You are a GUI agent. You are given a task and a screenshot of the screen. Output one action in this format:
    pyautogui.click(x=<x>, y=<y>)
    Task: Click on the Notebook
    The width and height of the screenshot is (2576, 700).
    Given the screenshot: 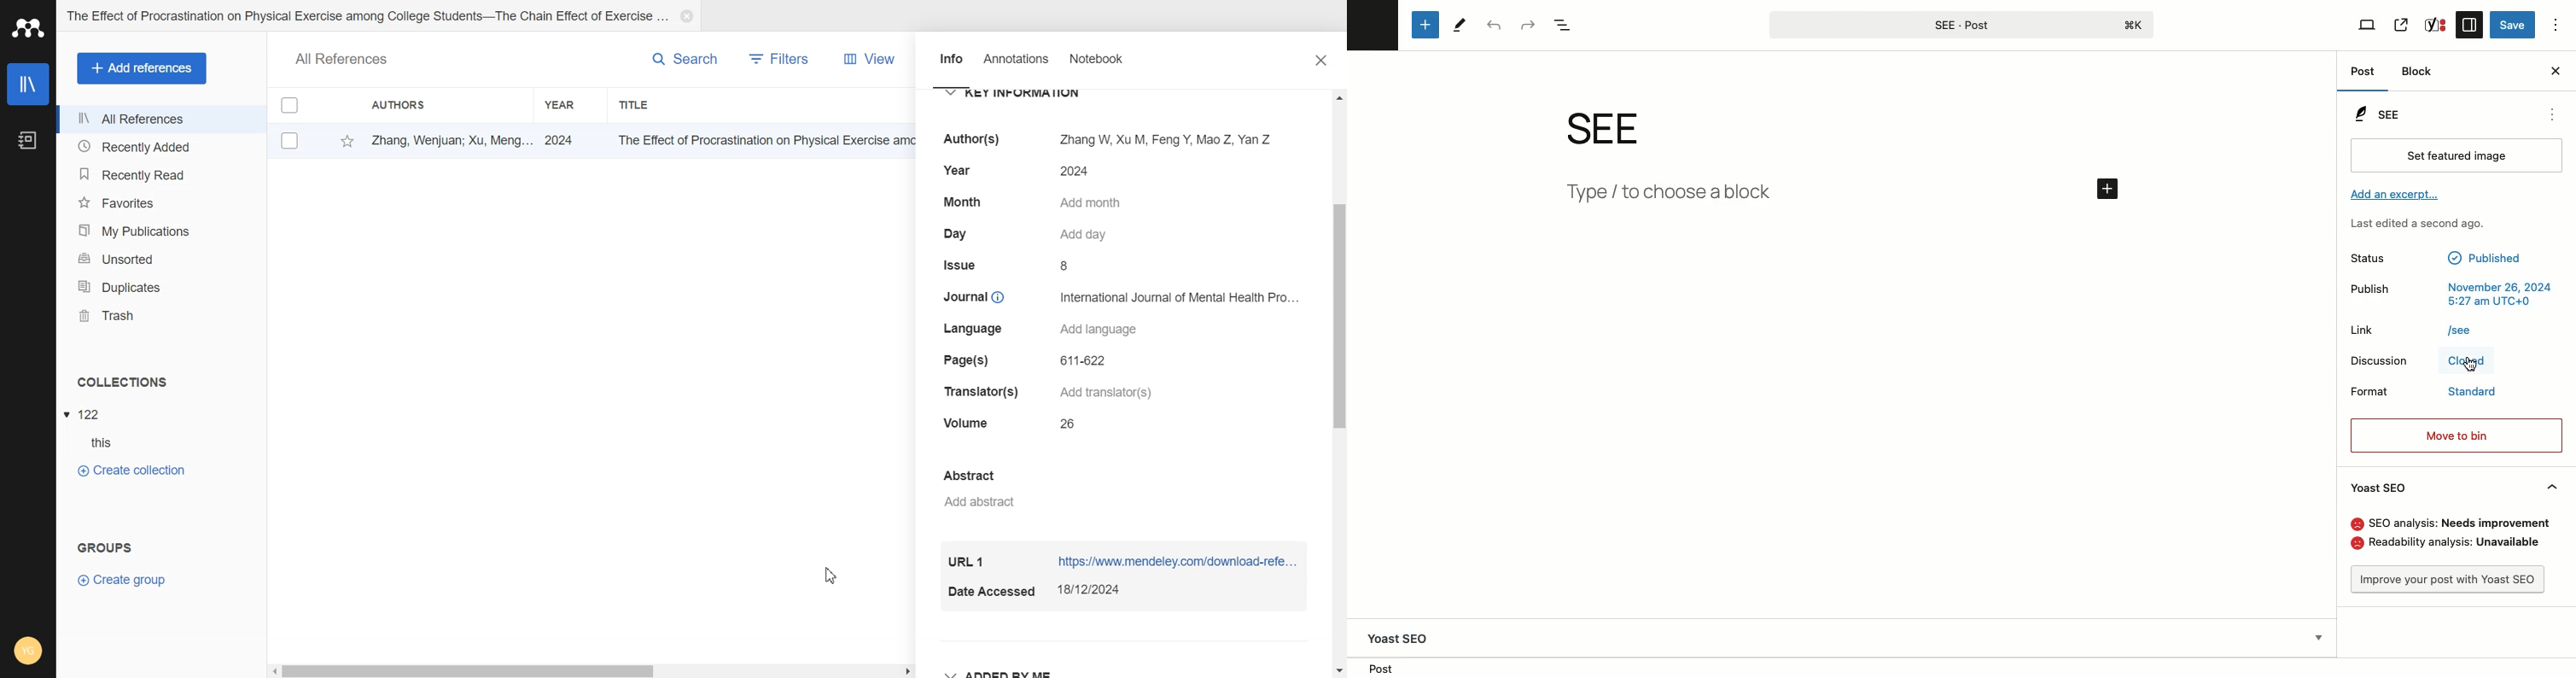 What is the action you would take?
    pyautogui.click(x=1108, y=65)
    